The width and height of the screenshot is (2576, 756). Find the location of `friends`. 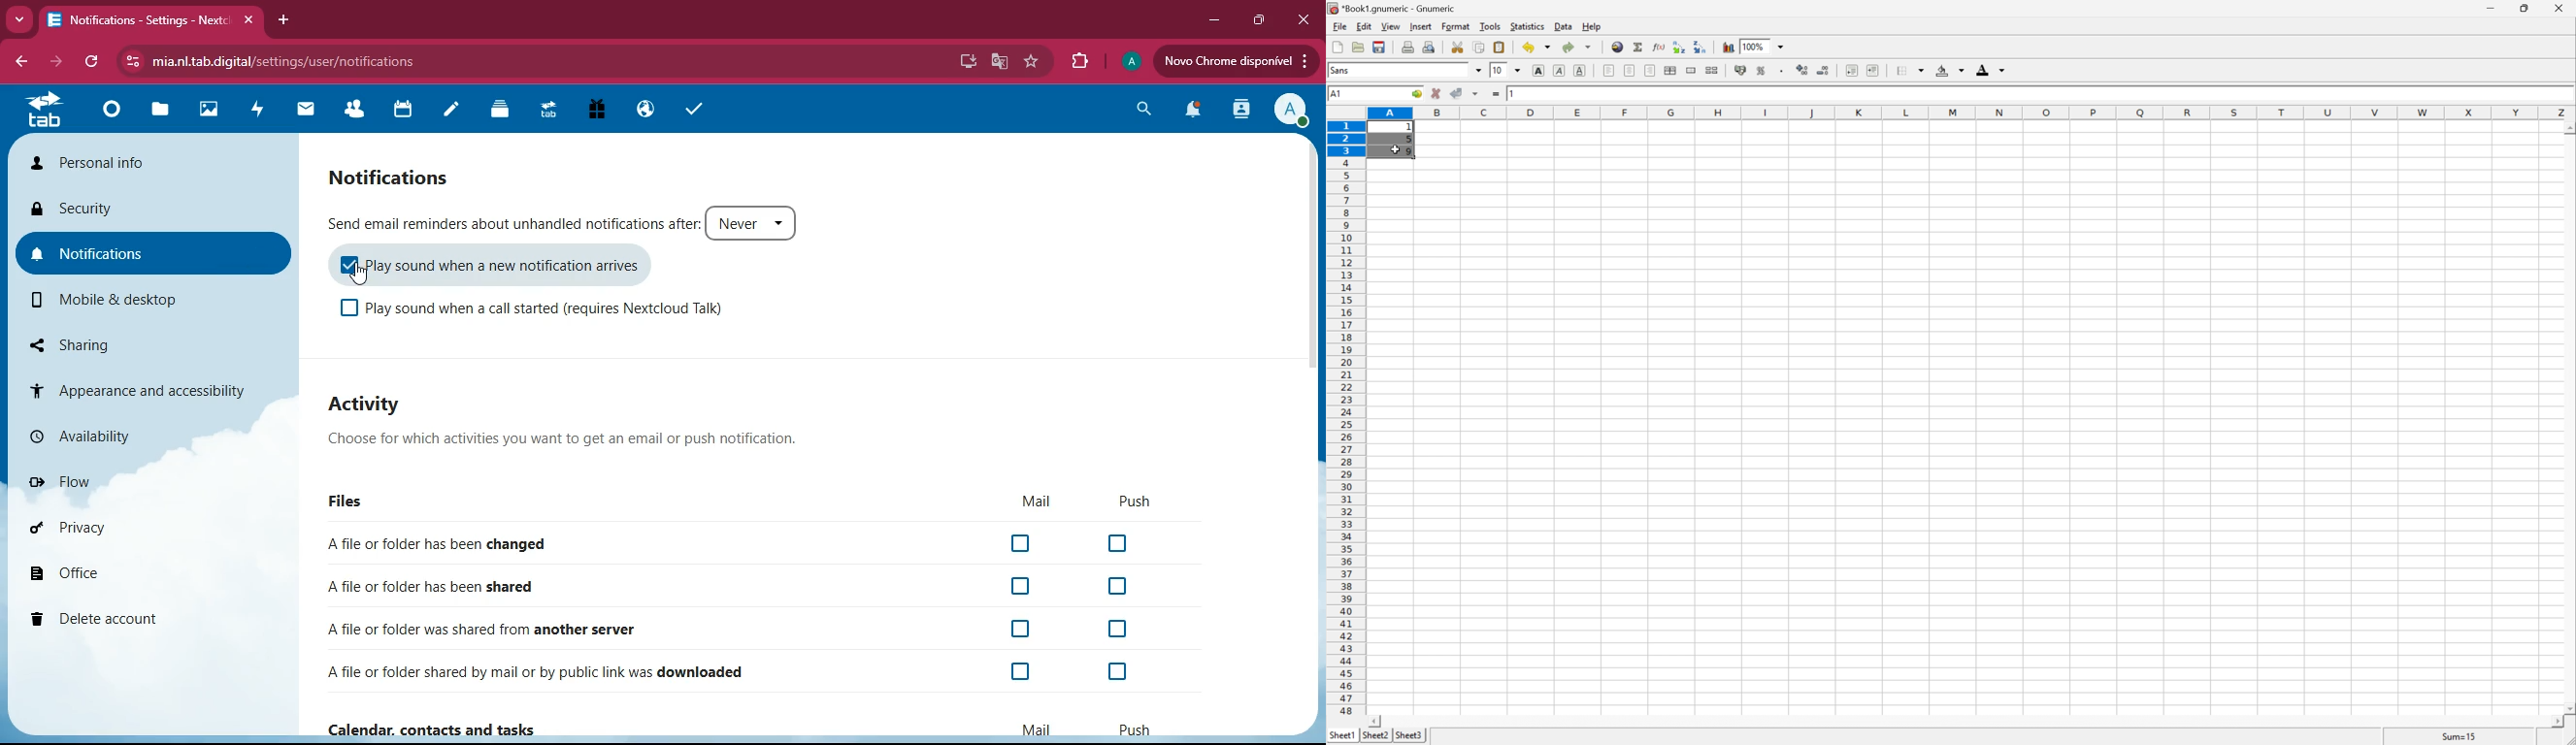

friends is located at coordinates (360, 111).